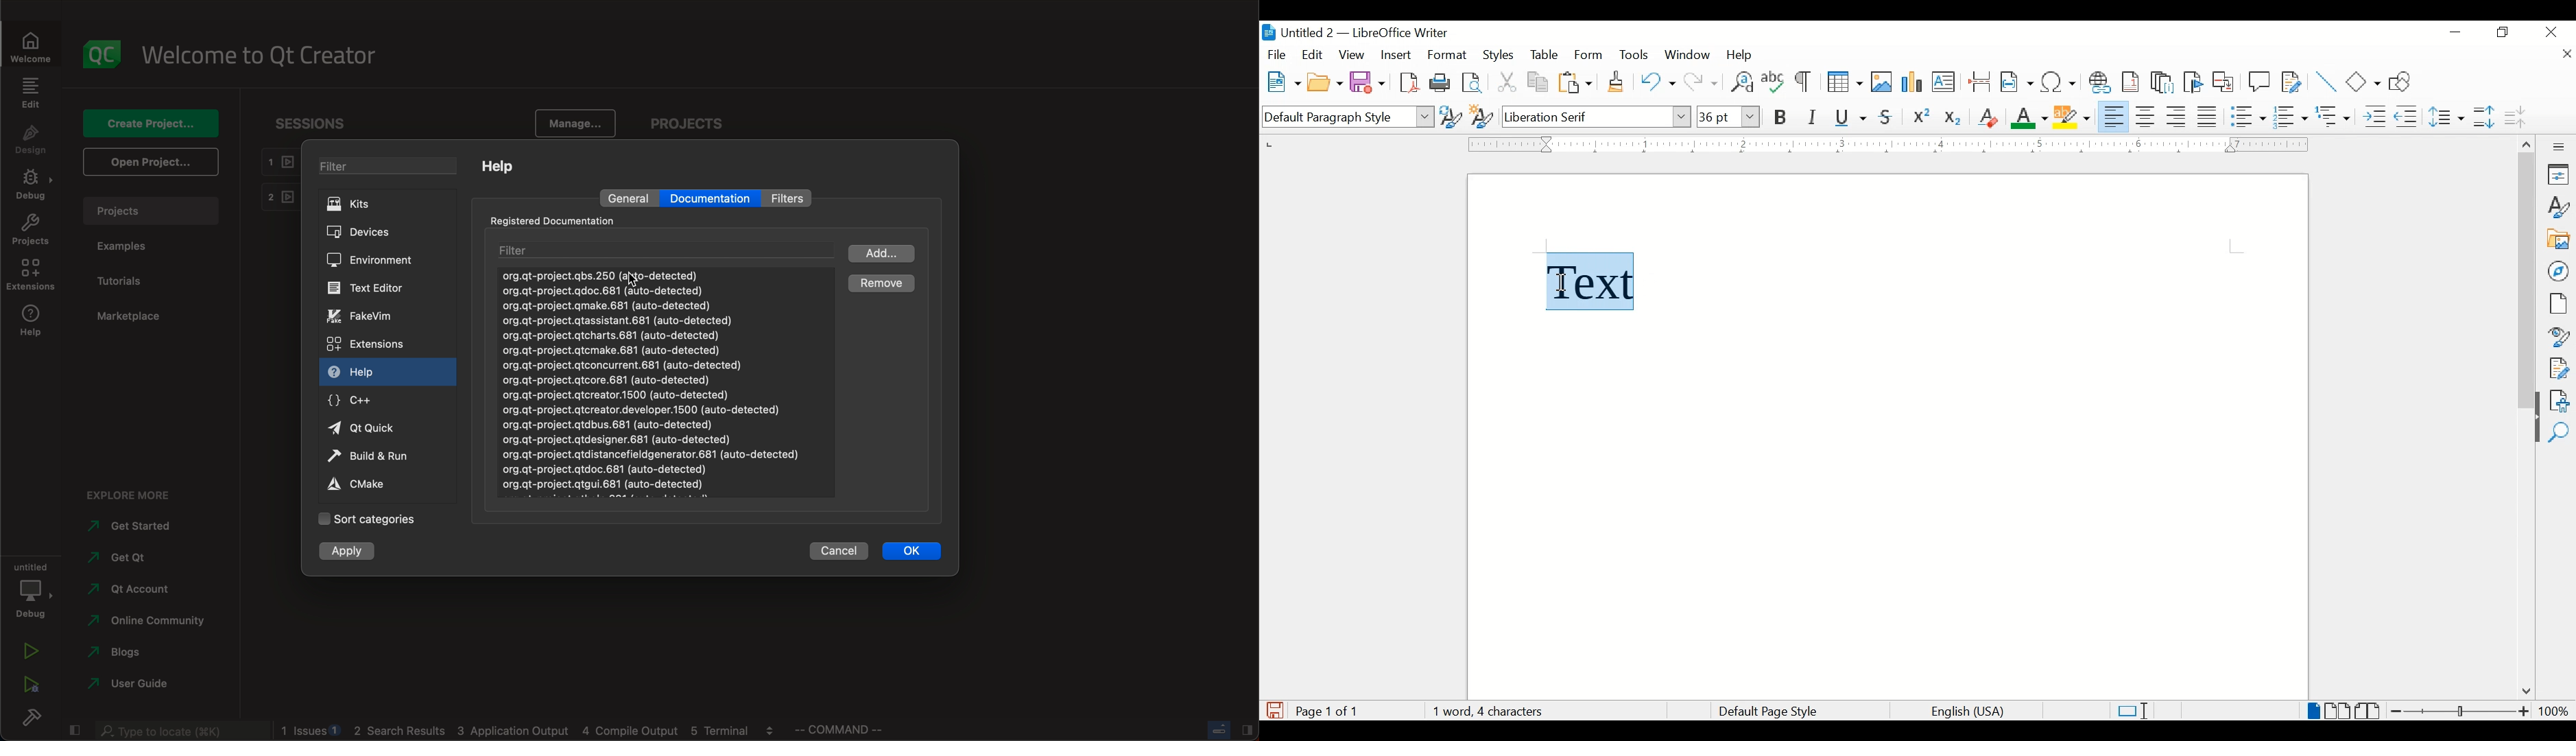 The height and width of the screenshot is (756, 2576). Describe the element at coordinates (1590, 275) in the screenshot. I see `text` at that location.